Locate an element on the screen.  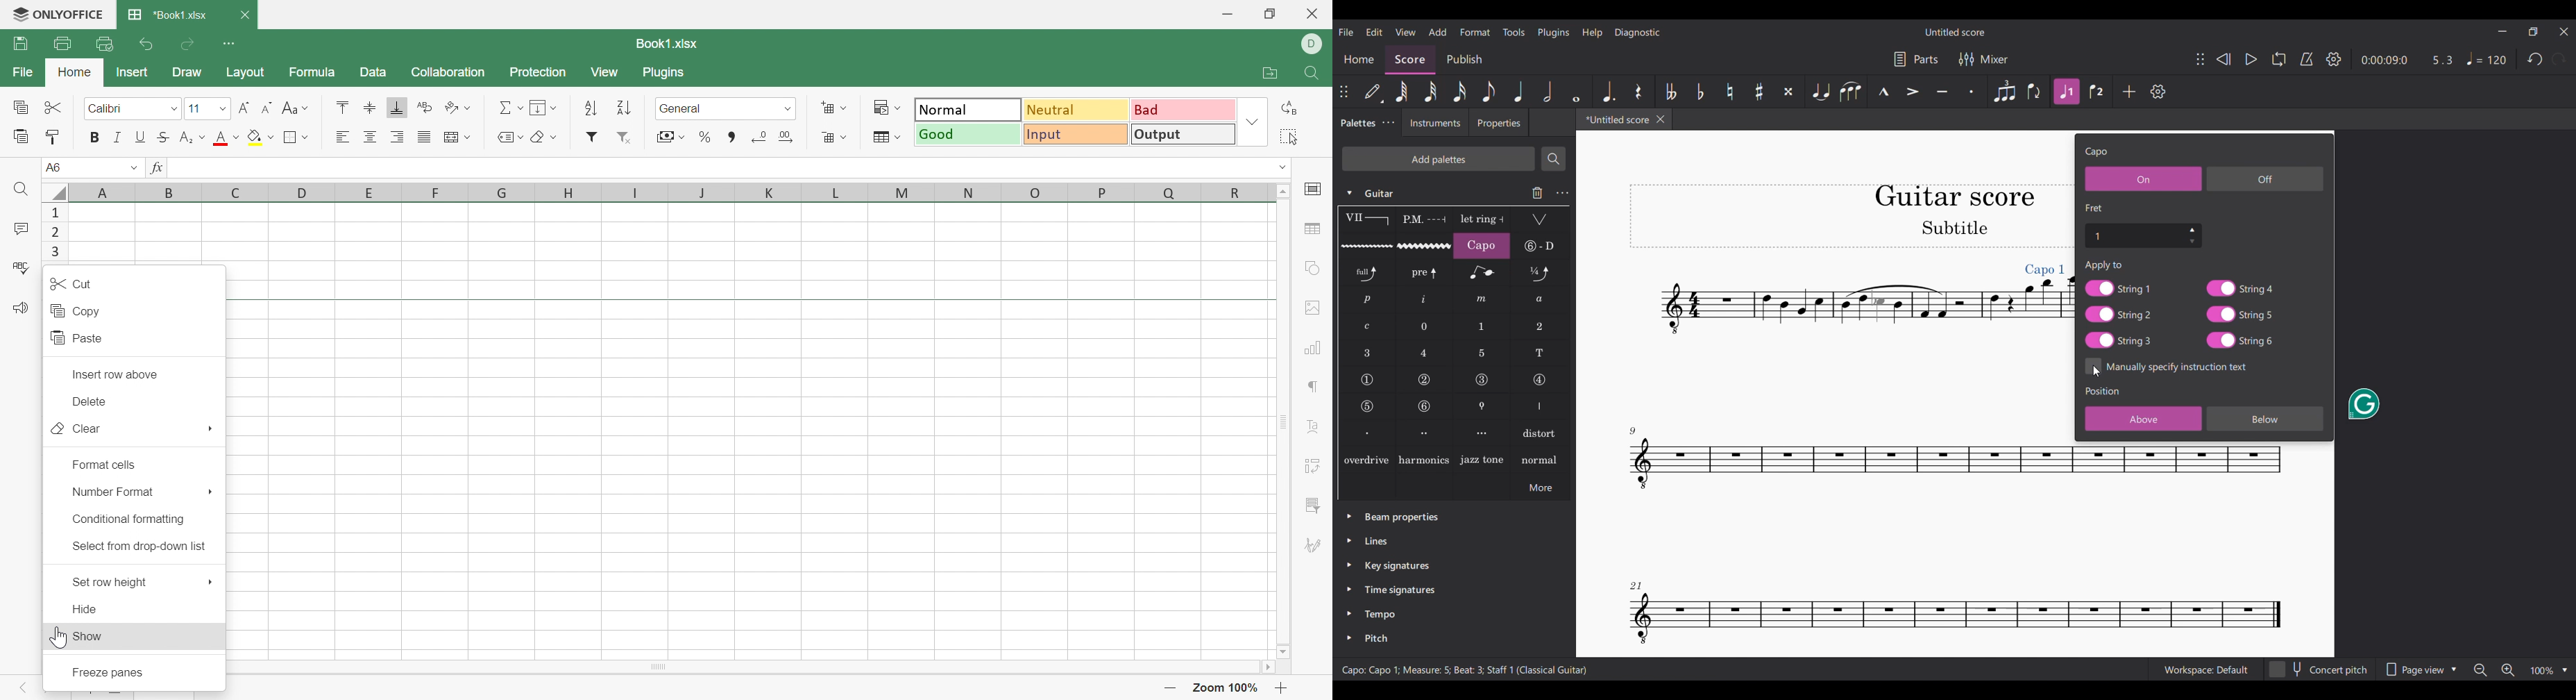
Signature settings is located at coordinates (1314, 546).